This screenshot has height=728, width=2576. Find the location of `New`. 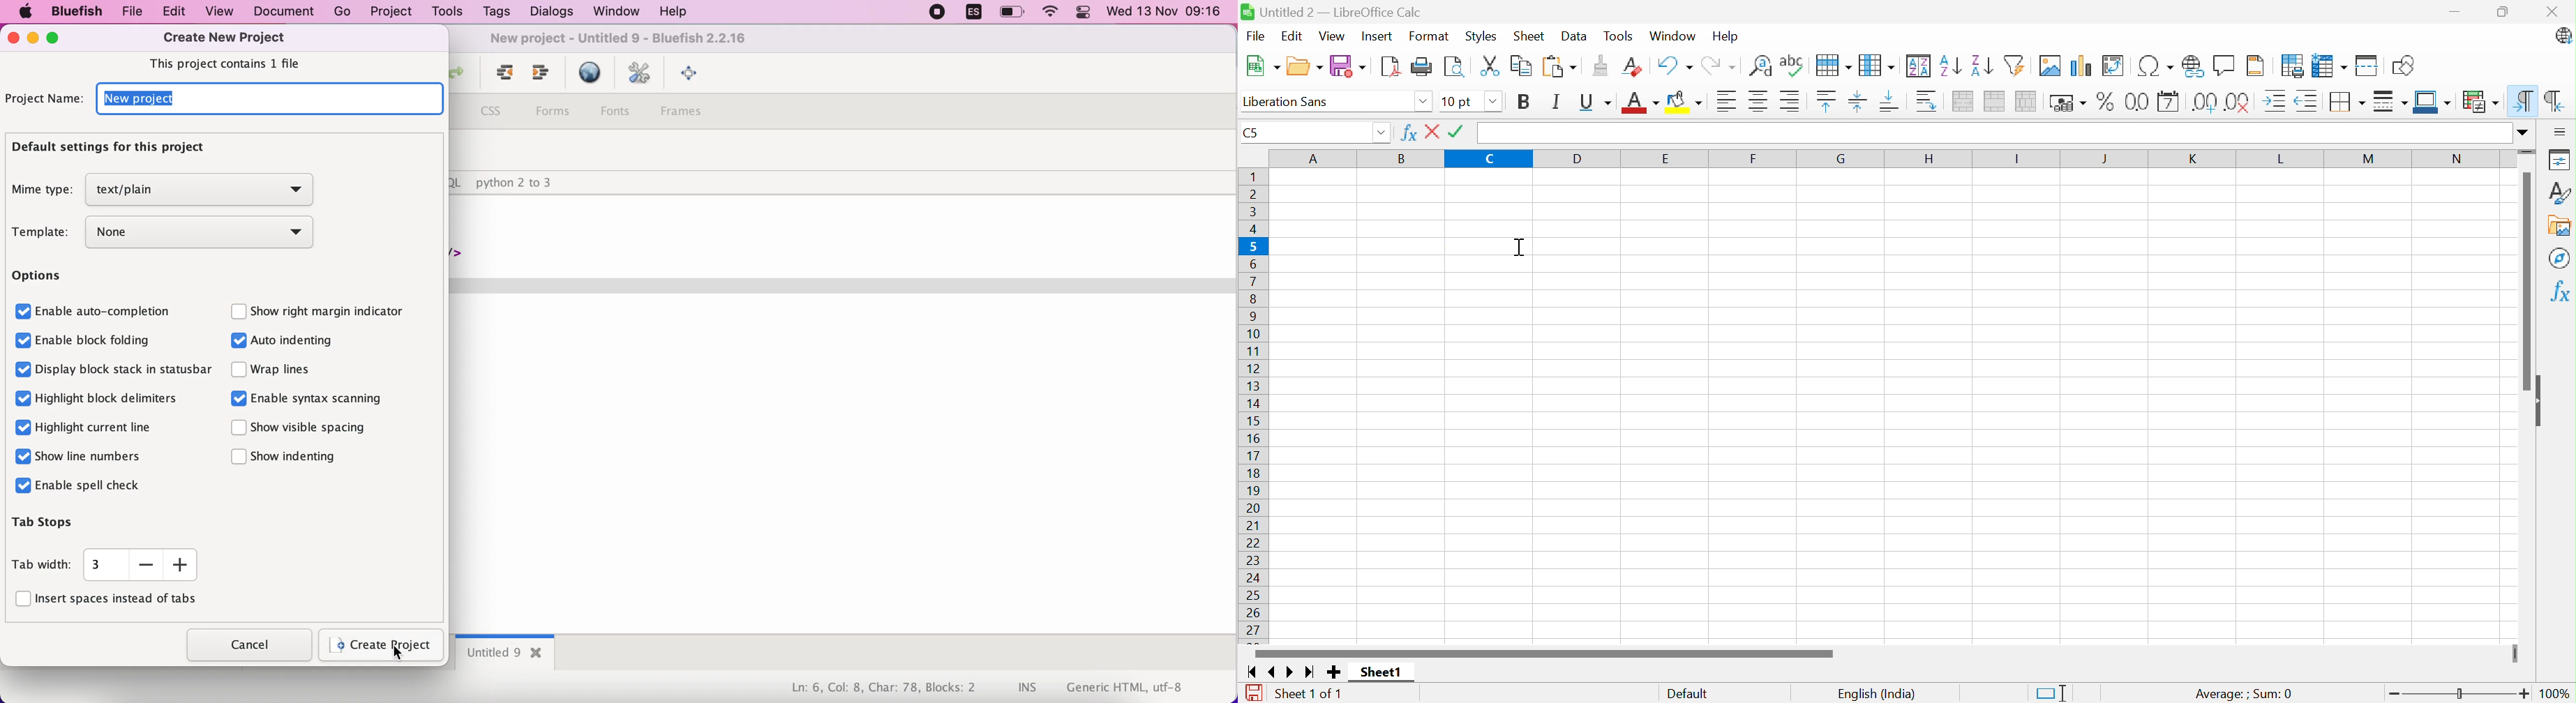

New is located at coordinates (1264, 67).